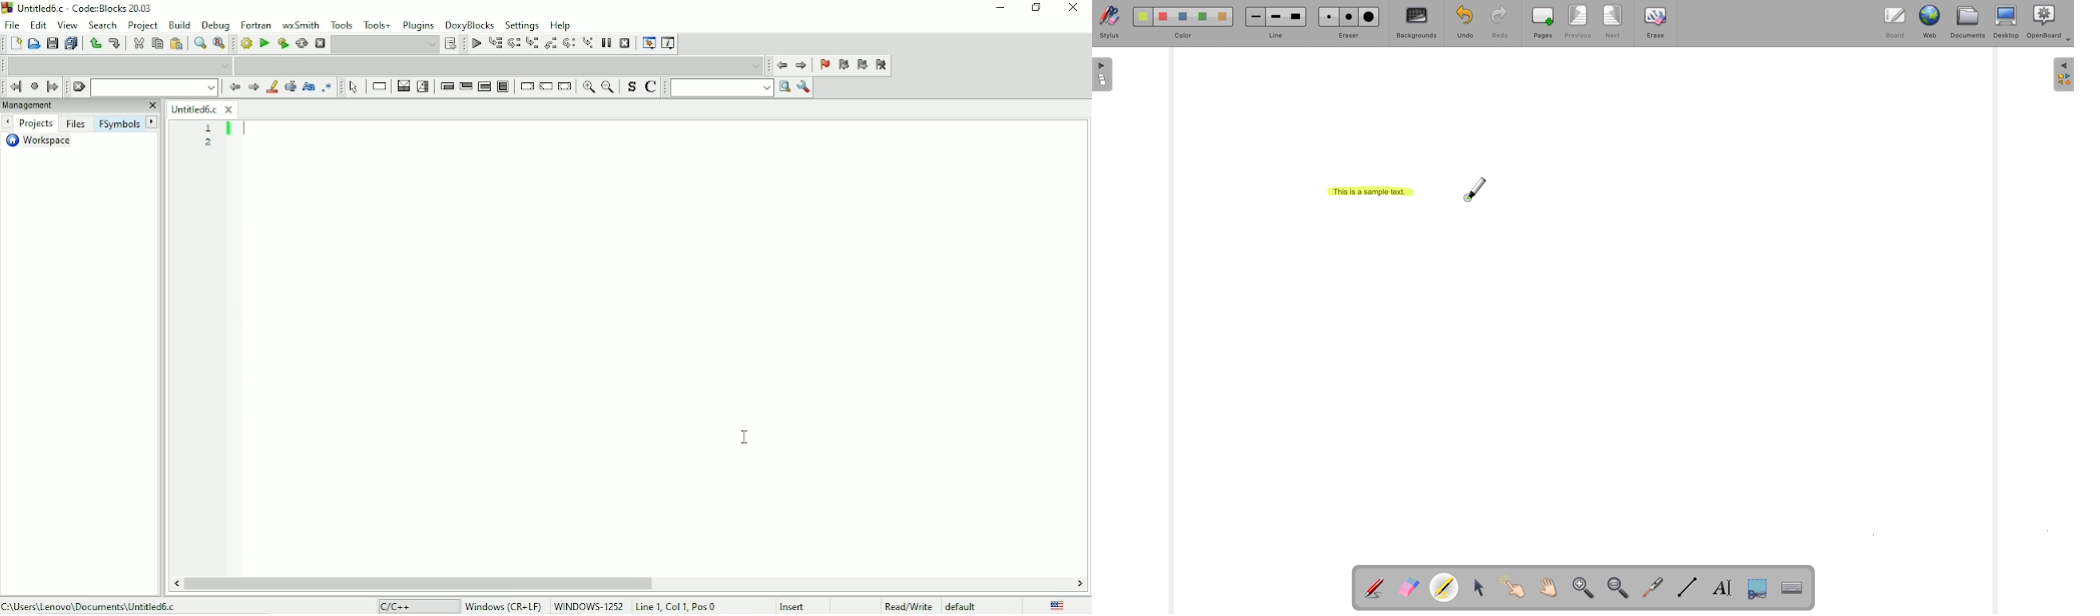  What do you see at coordinates (16, 87) in the screenshot?
I see `Jump back` at bounding box center [16, 87].